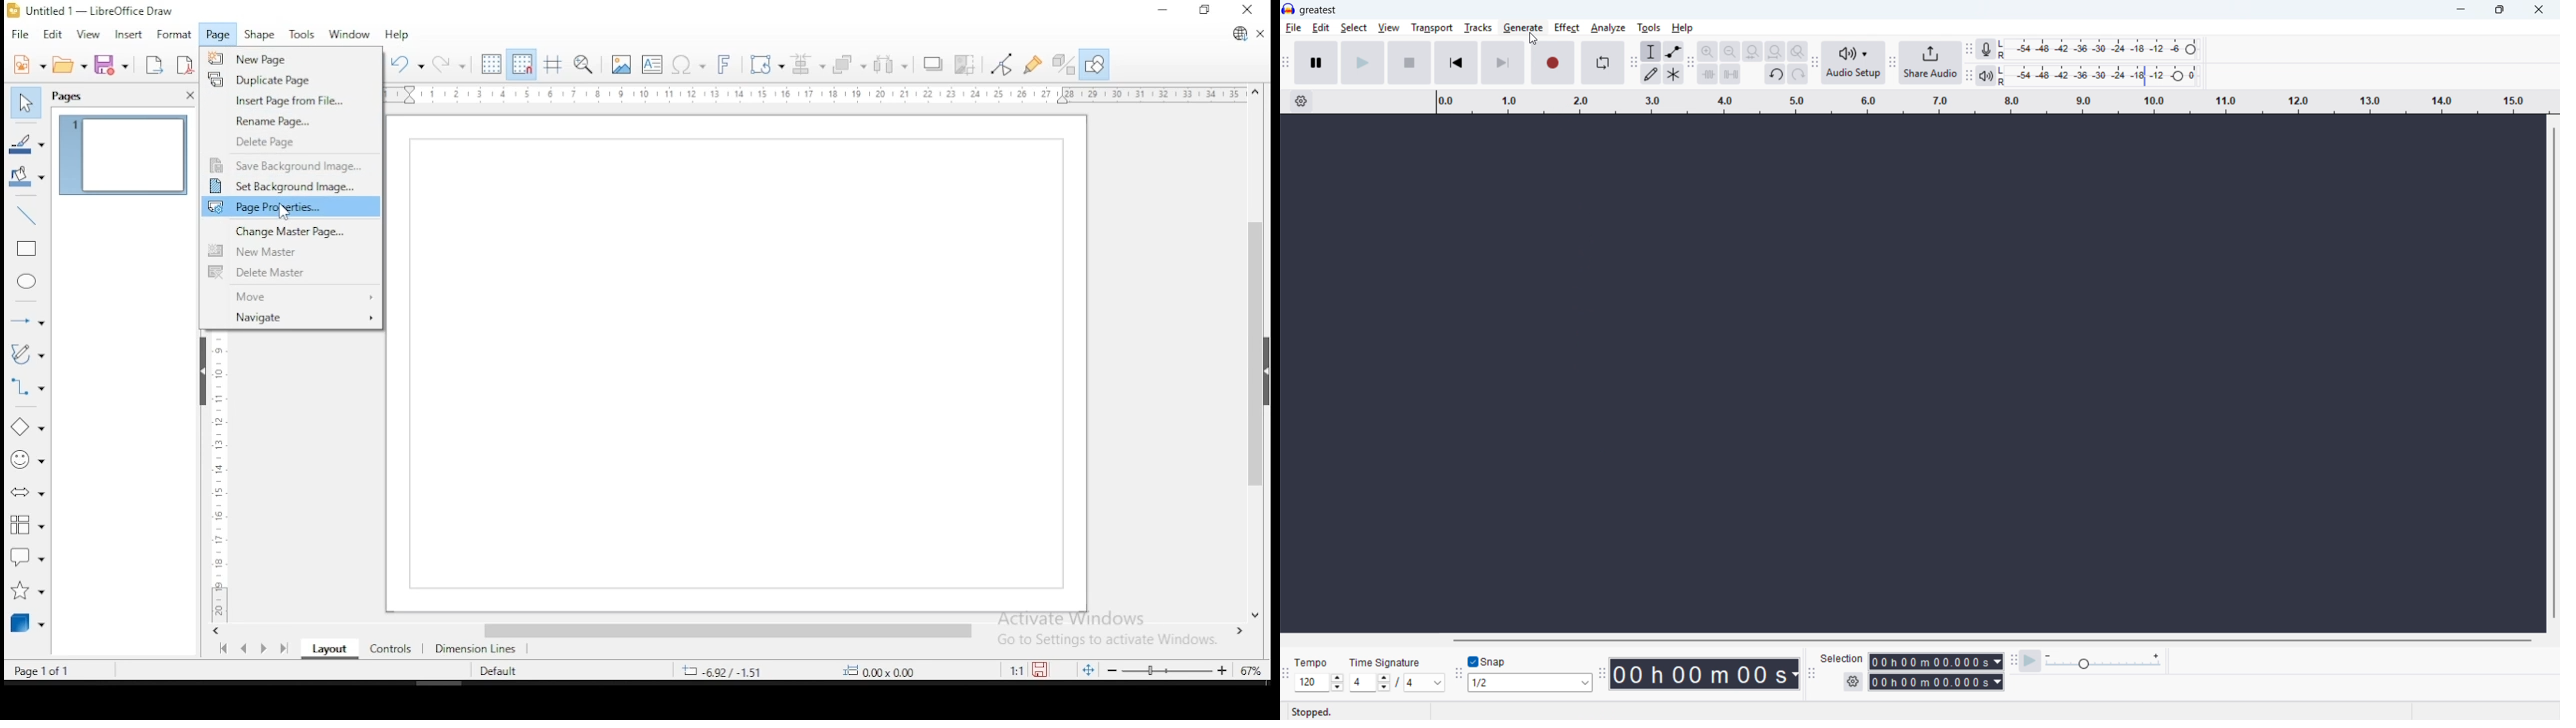 This screenshot has height=728, width=2576. Describe the element at coordinates (130, 36) in the screenshot. I see `insert` at that location.